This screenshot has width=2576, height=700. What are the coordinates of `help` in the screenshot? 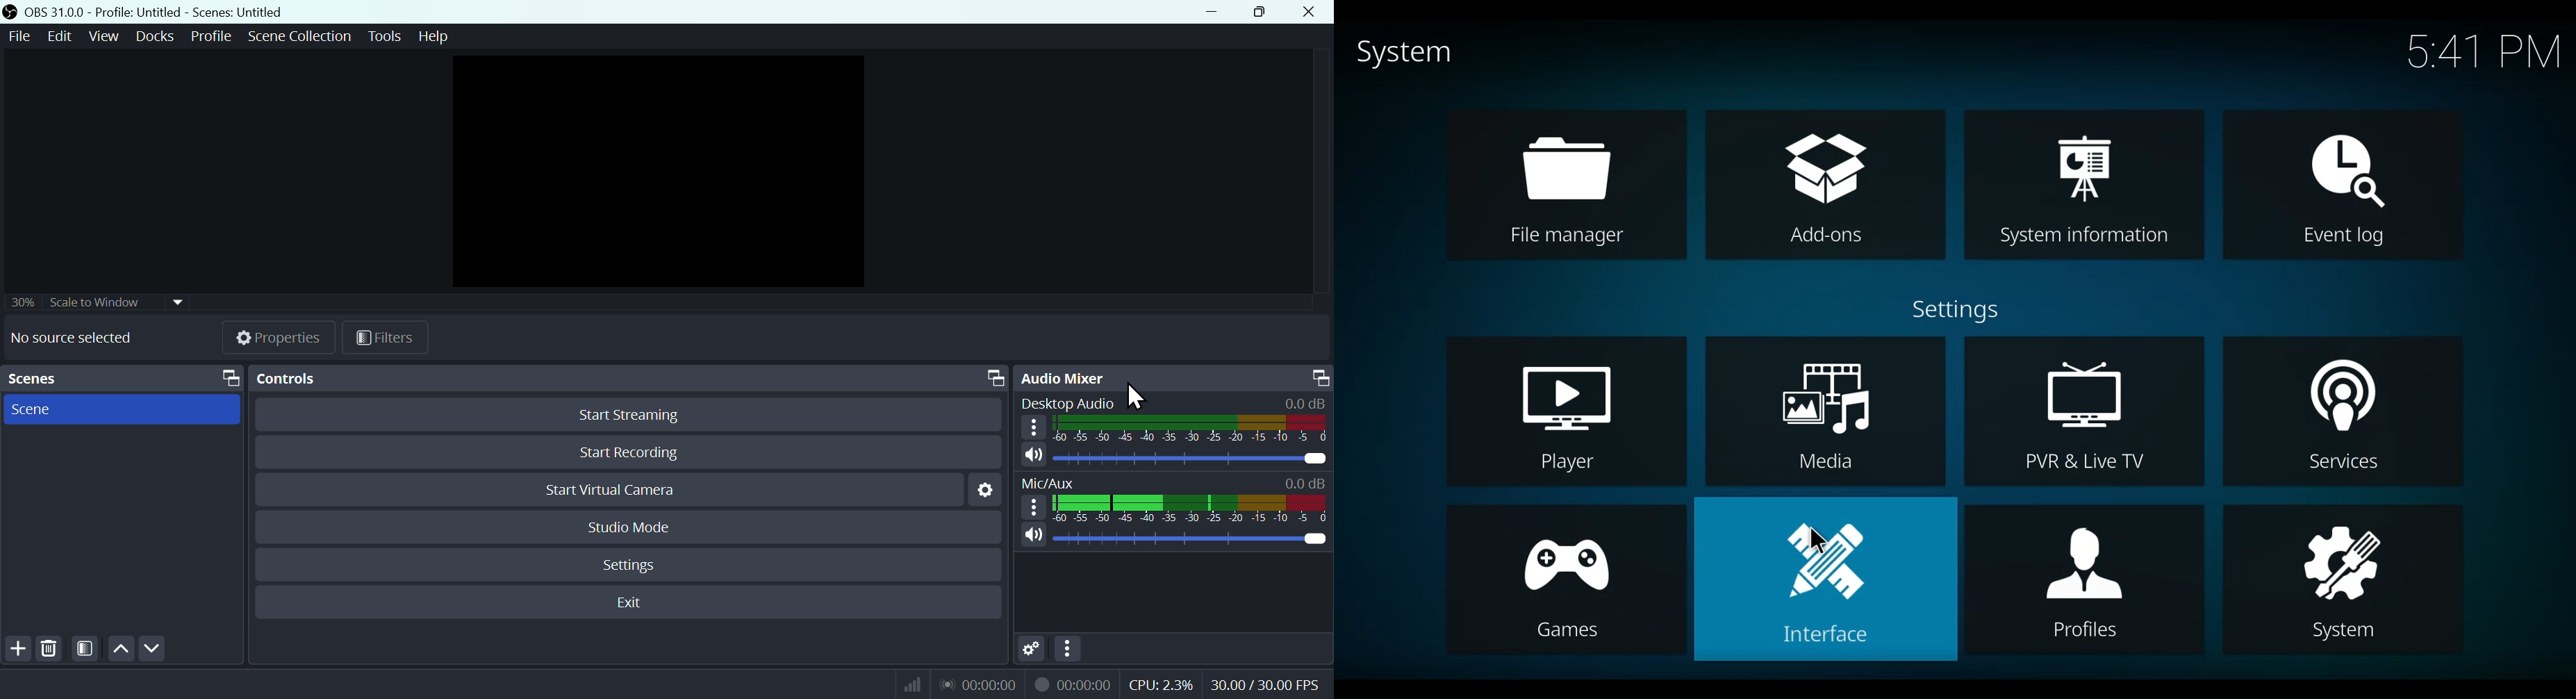 It's located at (435, 35).